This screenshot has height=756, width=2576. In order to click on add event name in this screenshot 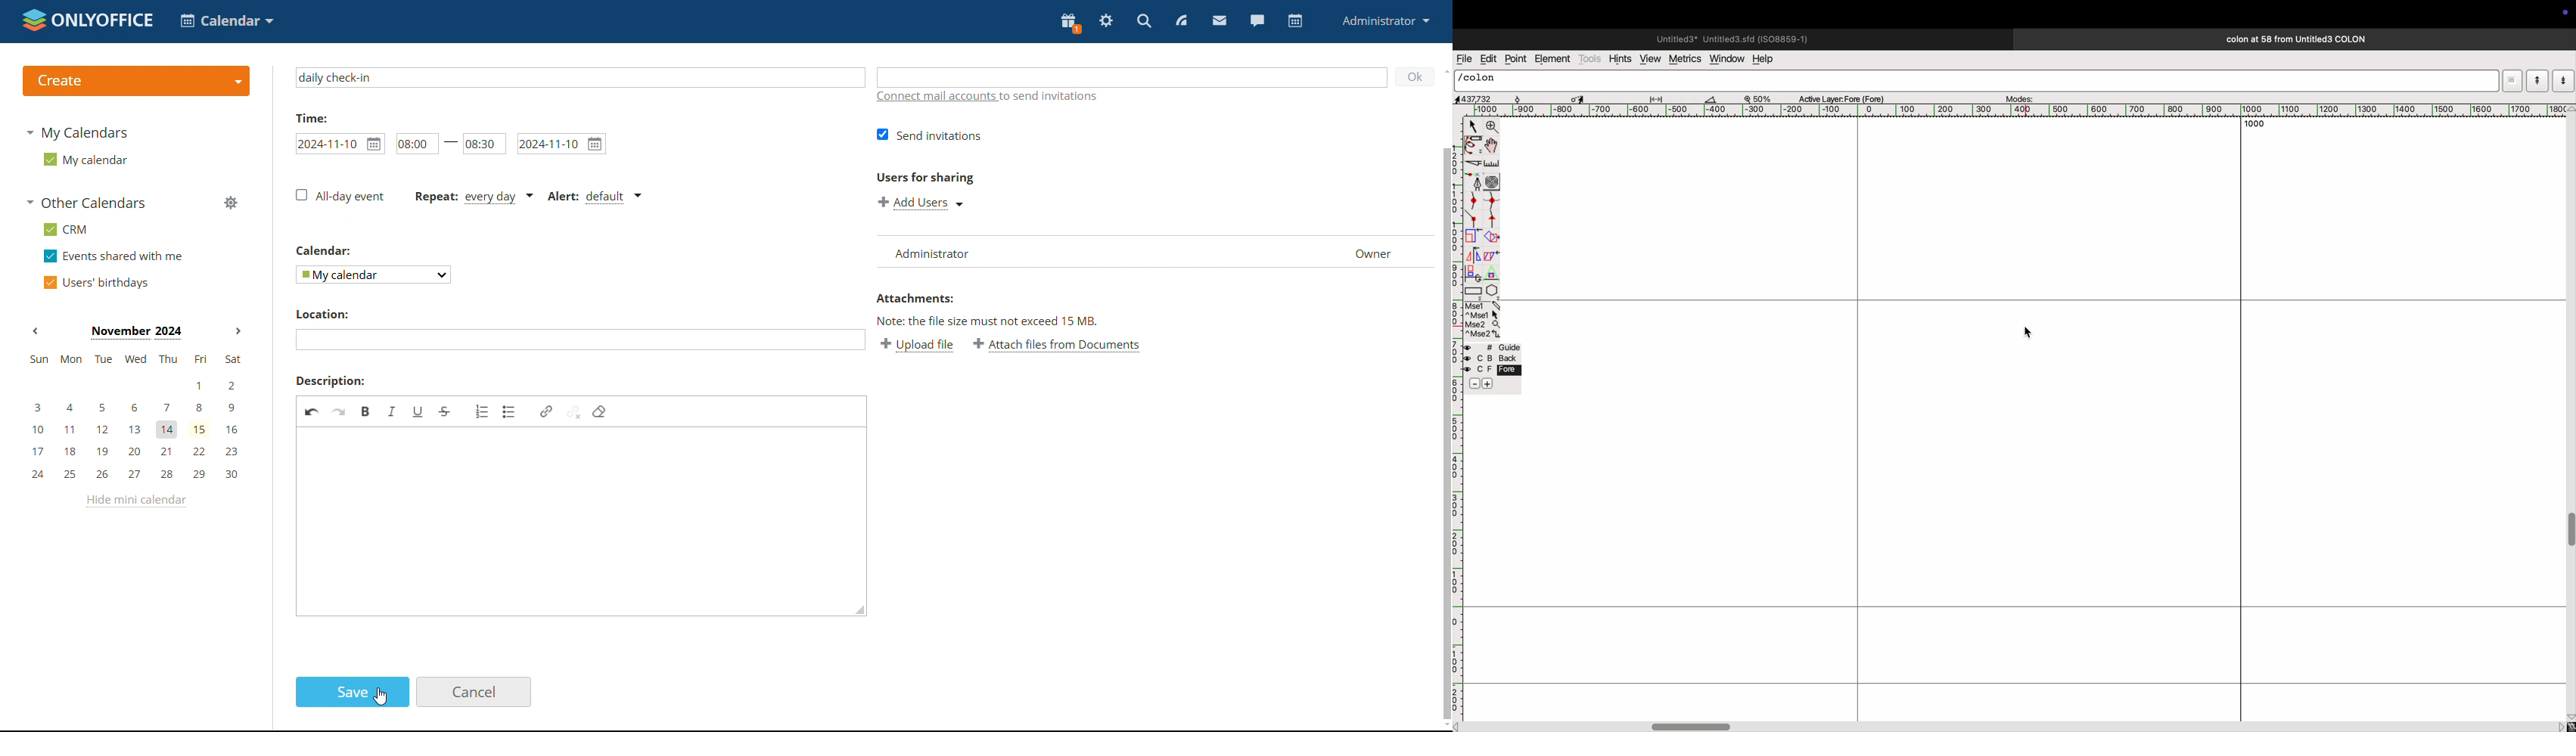, I will do `click(580, 76)`.